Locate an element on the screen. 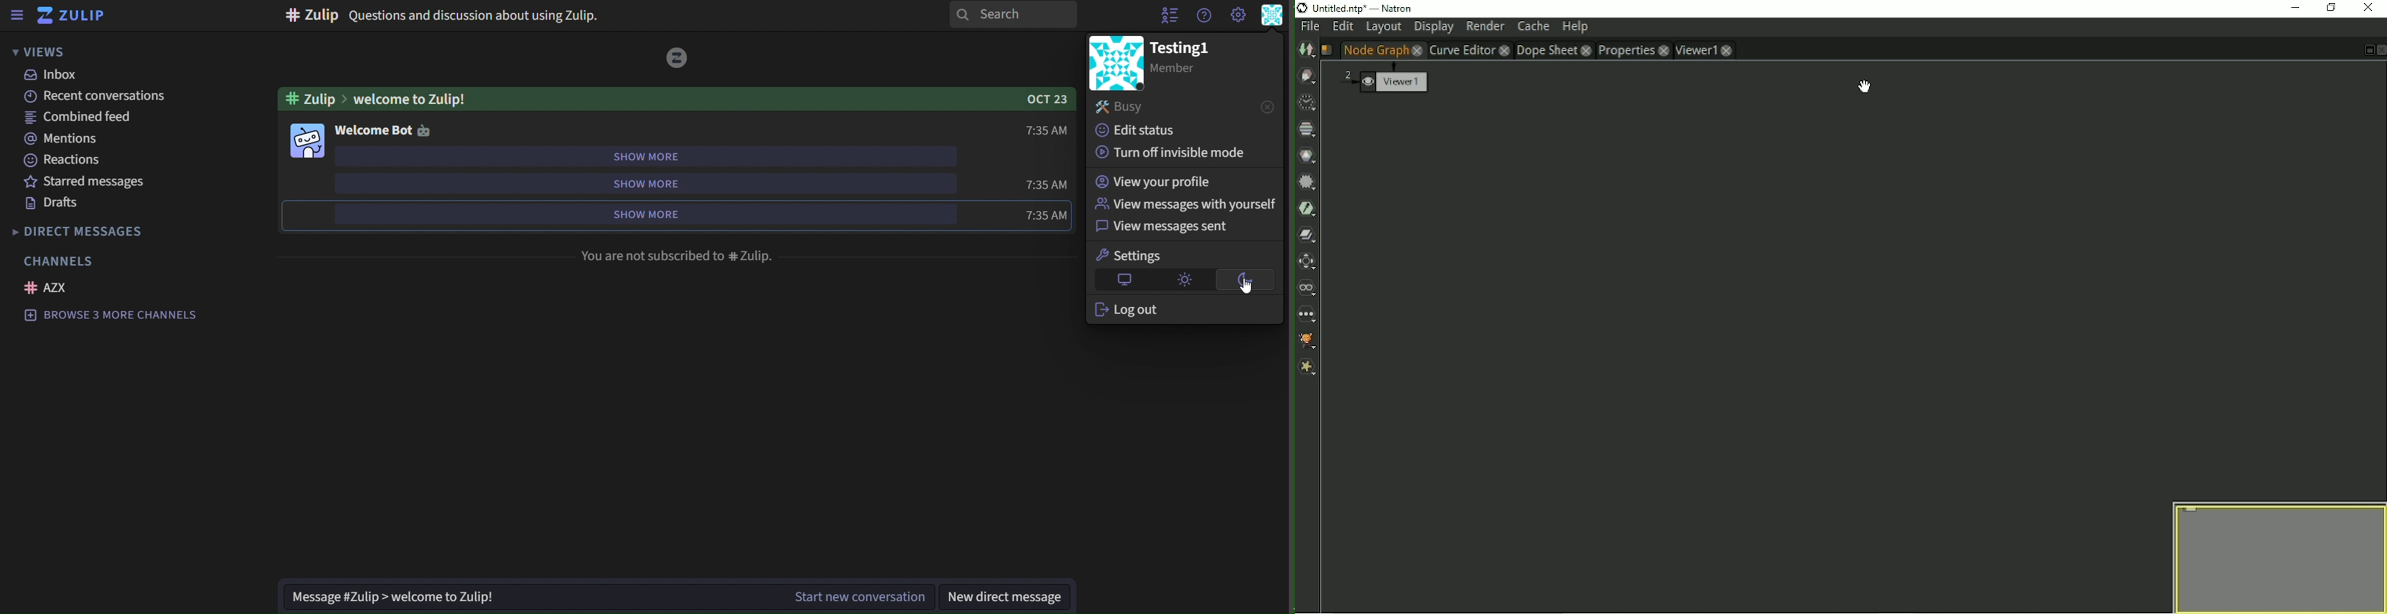 The image size is (2408, 616). time is located at coordinates (1045, 185).